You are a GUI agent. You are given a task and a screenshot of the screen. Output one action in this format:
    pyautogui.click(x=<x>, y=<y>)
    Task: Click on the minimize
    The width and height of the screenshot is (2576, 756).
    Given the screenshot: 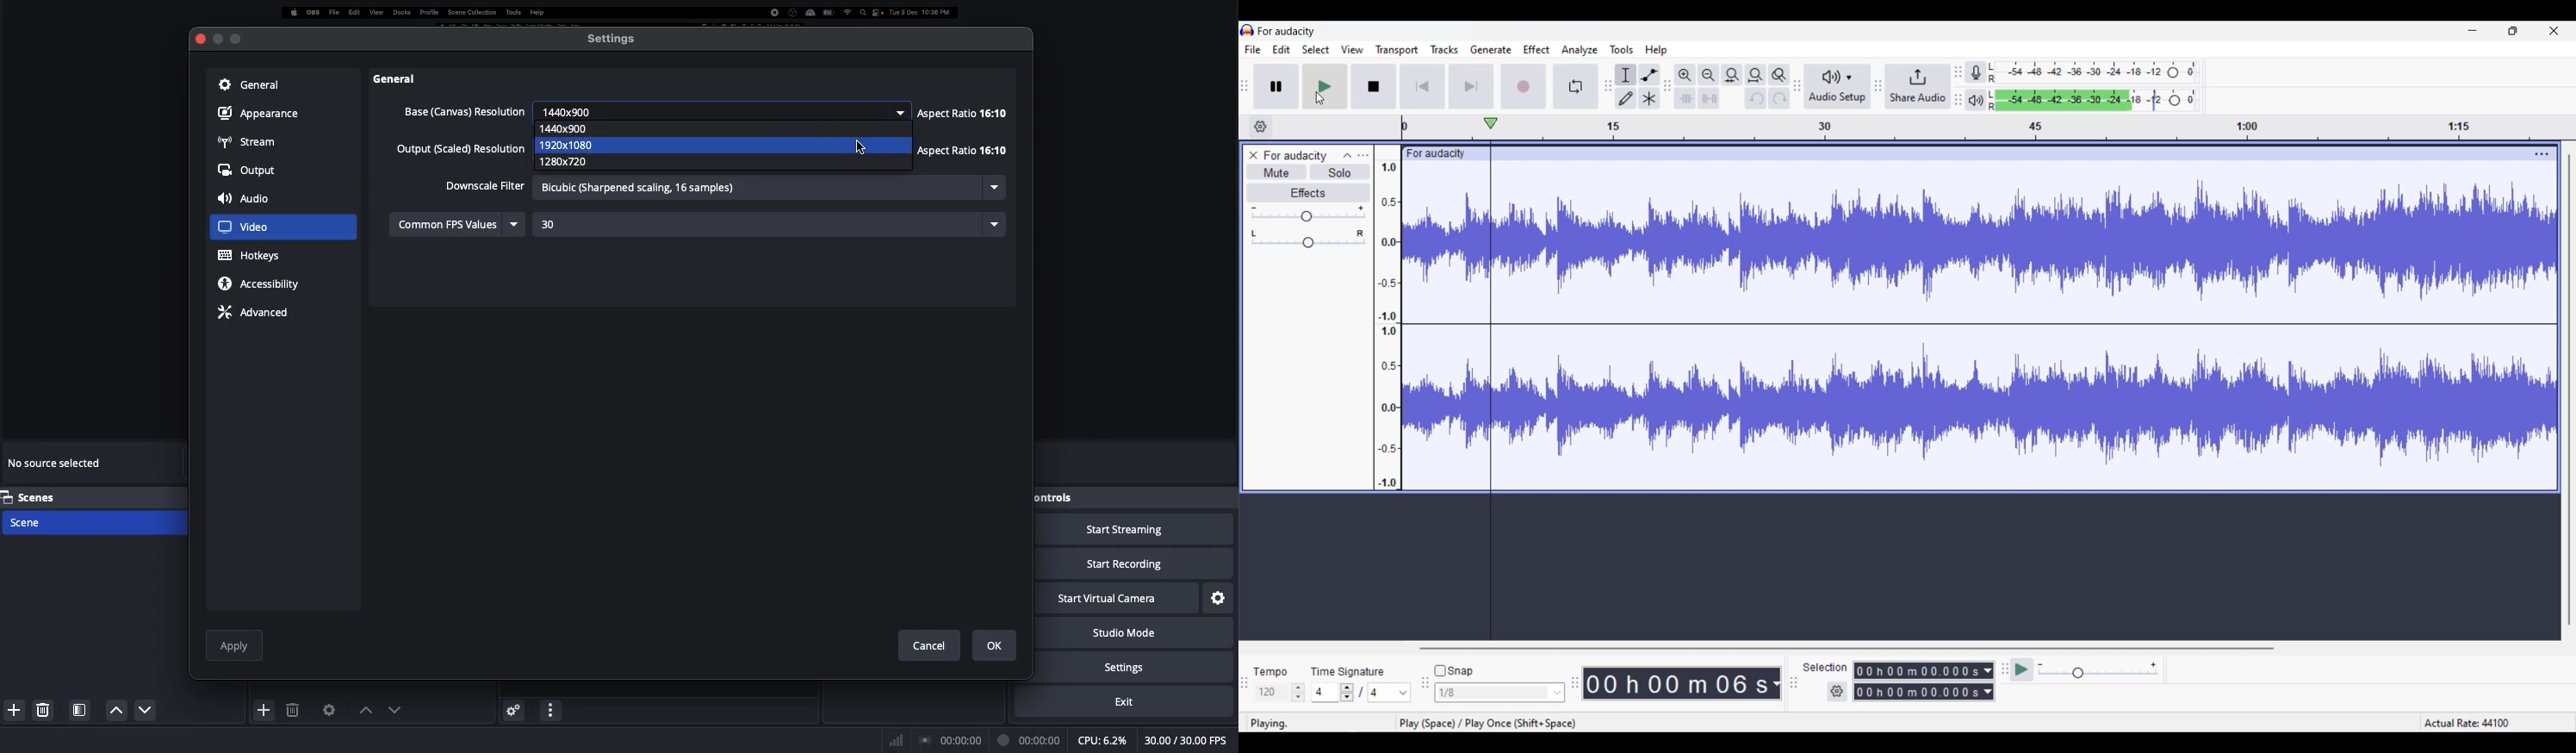 What is the action you would take?
    pyautogui.click(x=236, y=35)
    